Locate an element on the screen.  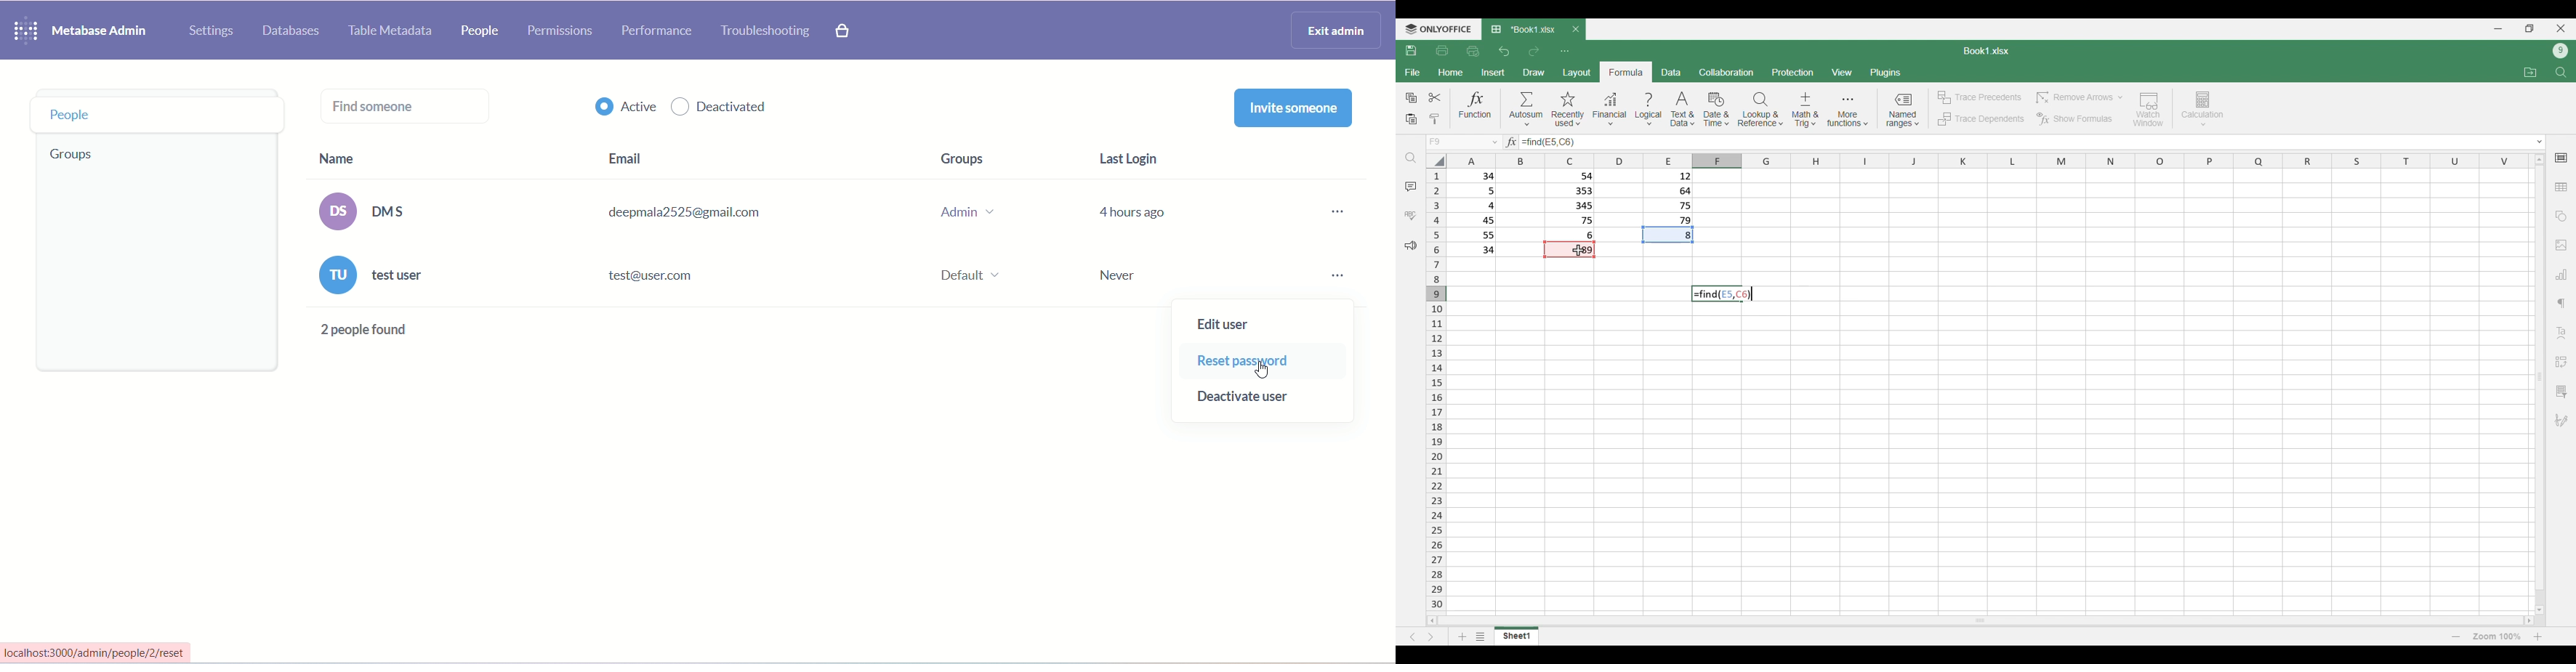
performance is located at coordinates (659, 33).